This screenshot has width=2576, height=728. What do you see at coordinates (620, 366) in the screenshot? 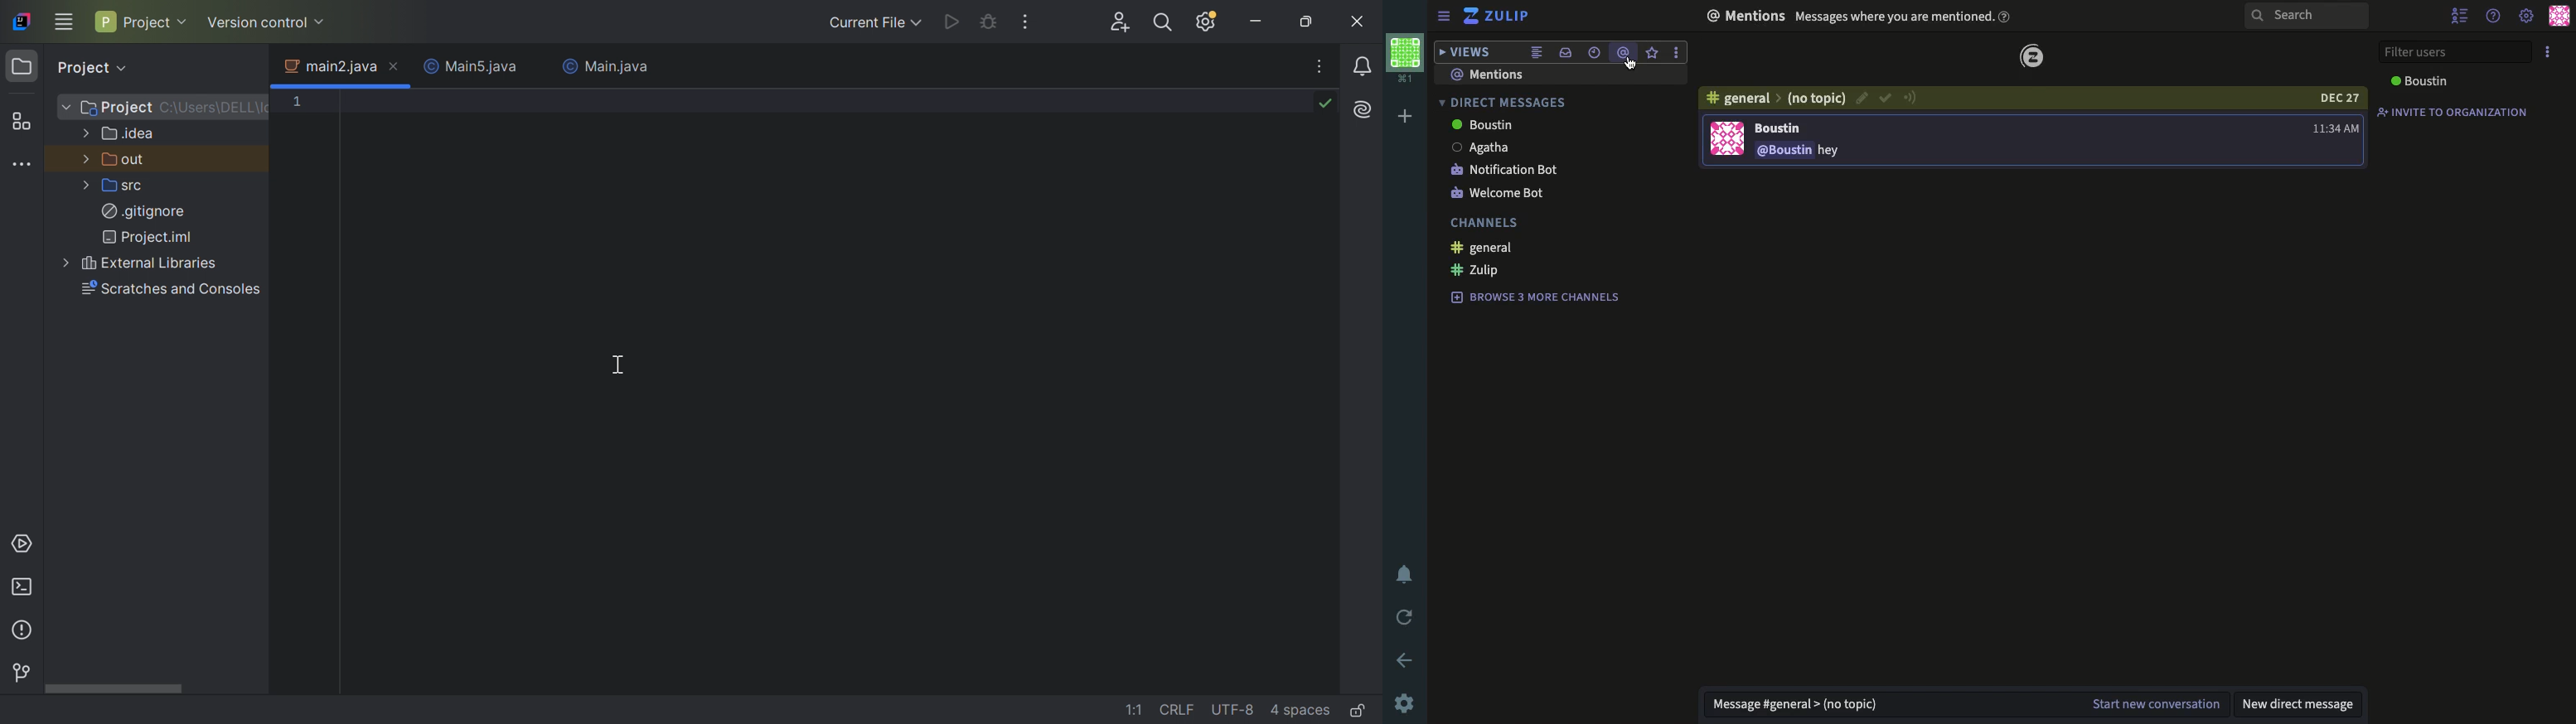
I see `Cursor` at bounding box center [620, 366].